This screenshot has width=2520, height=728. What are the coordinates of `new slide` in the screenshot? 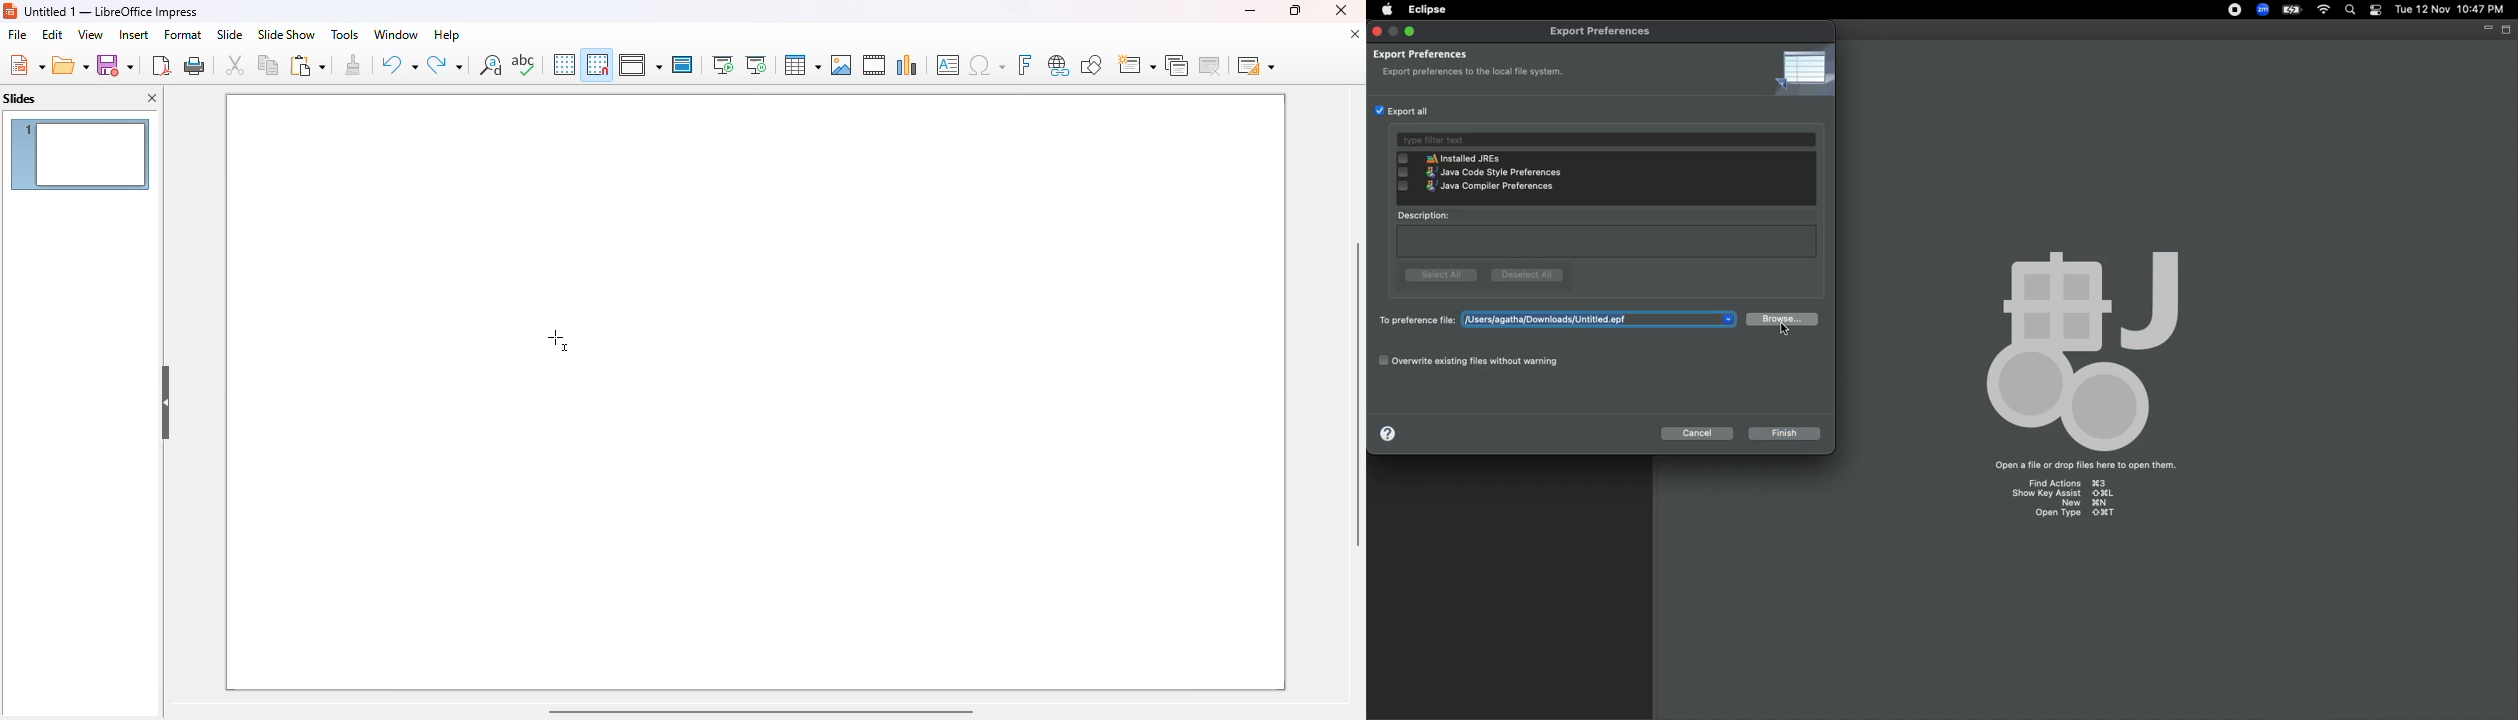 It's located at (1135, 65).